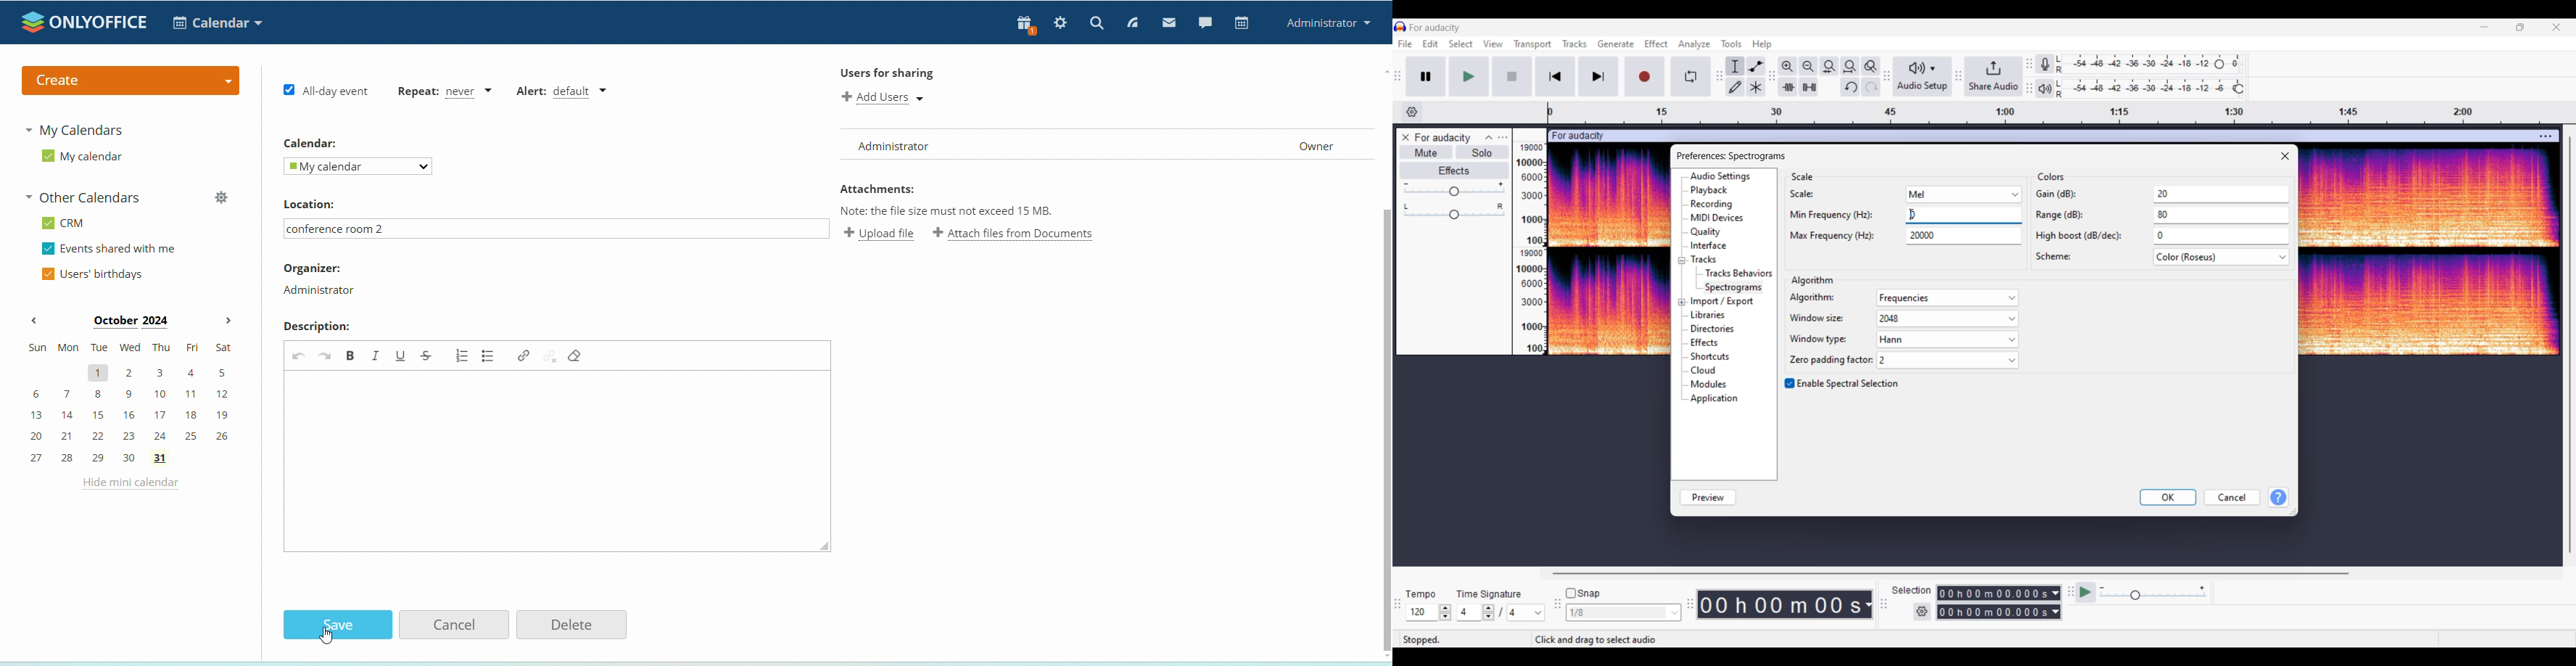 This screenshot has height=672, width=2576. I want to click on Multi tool, so click(1756, 87).